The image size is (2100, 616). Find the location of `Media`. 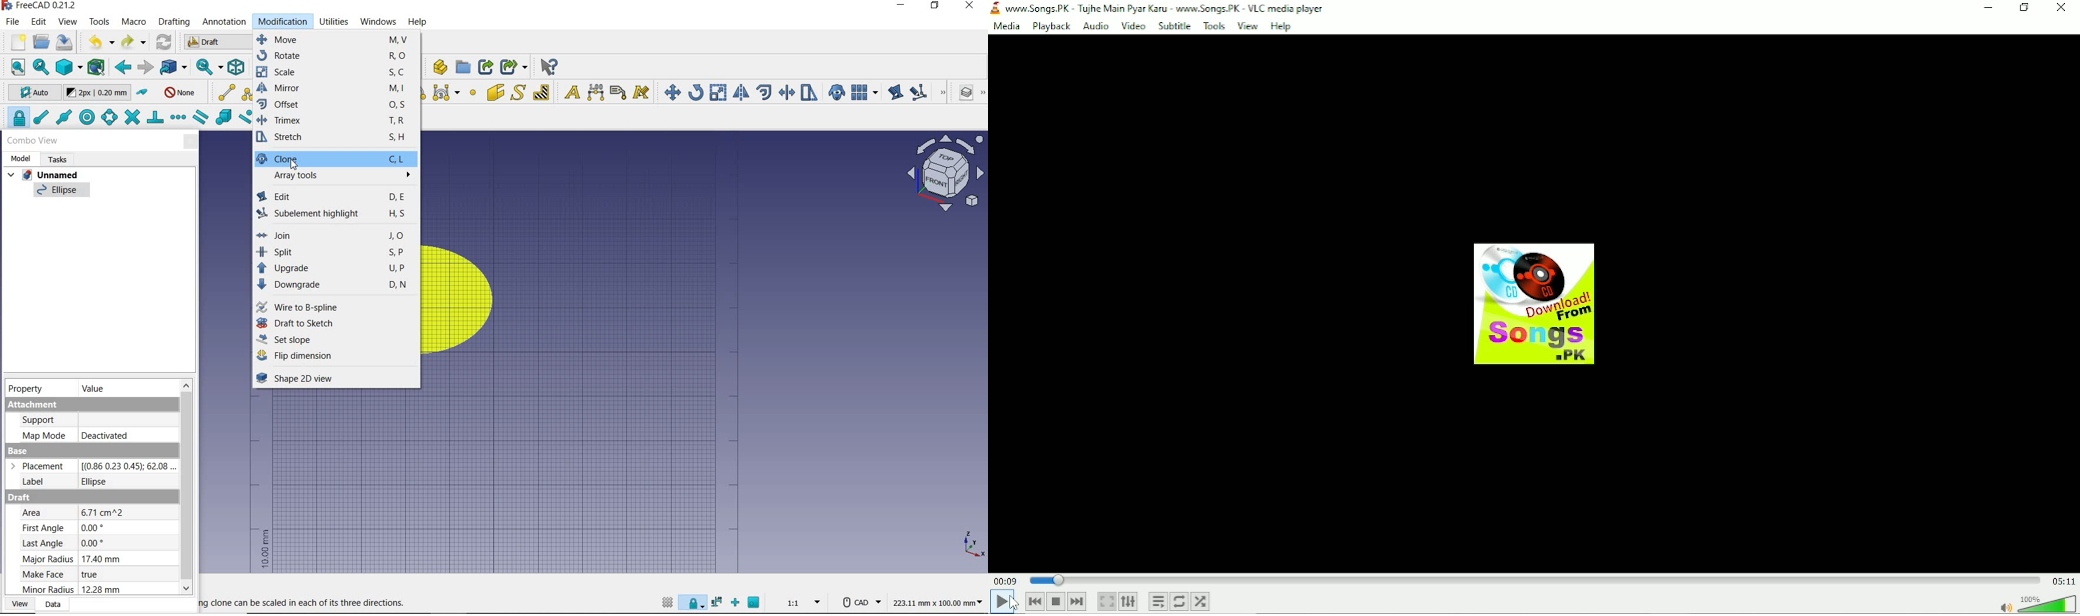

Media is located at coordinates (1006, 26).